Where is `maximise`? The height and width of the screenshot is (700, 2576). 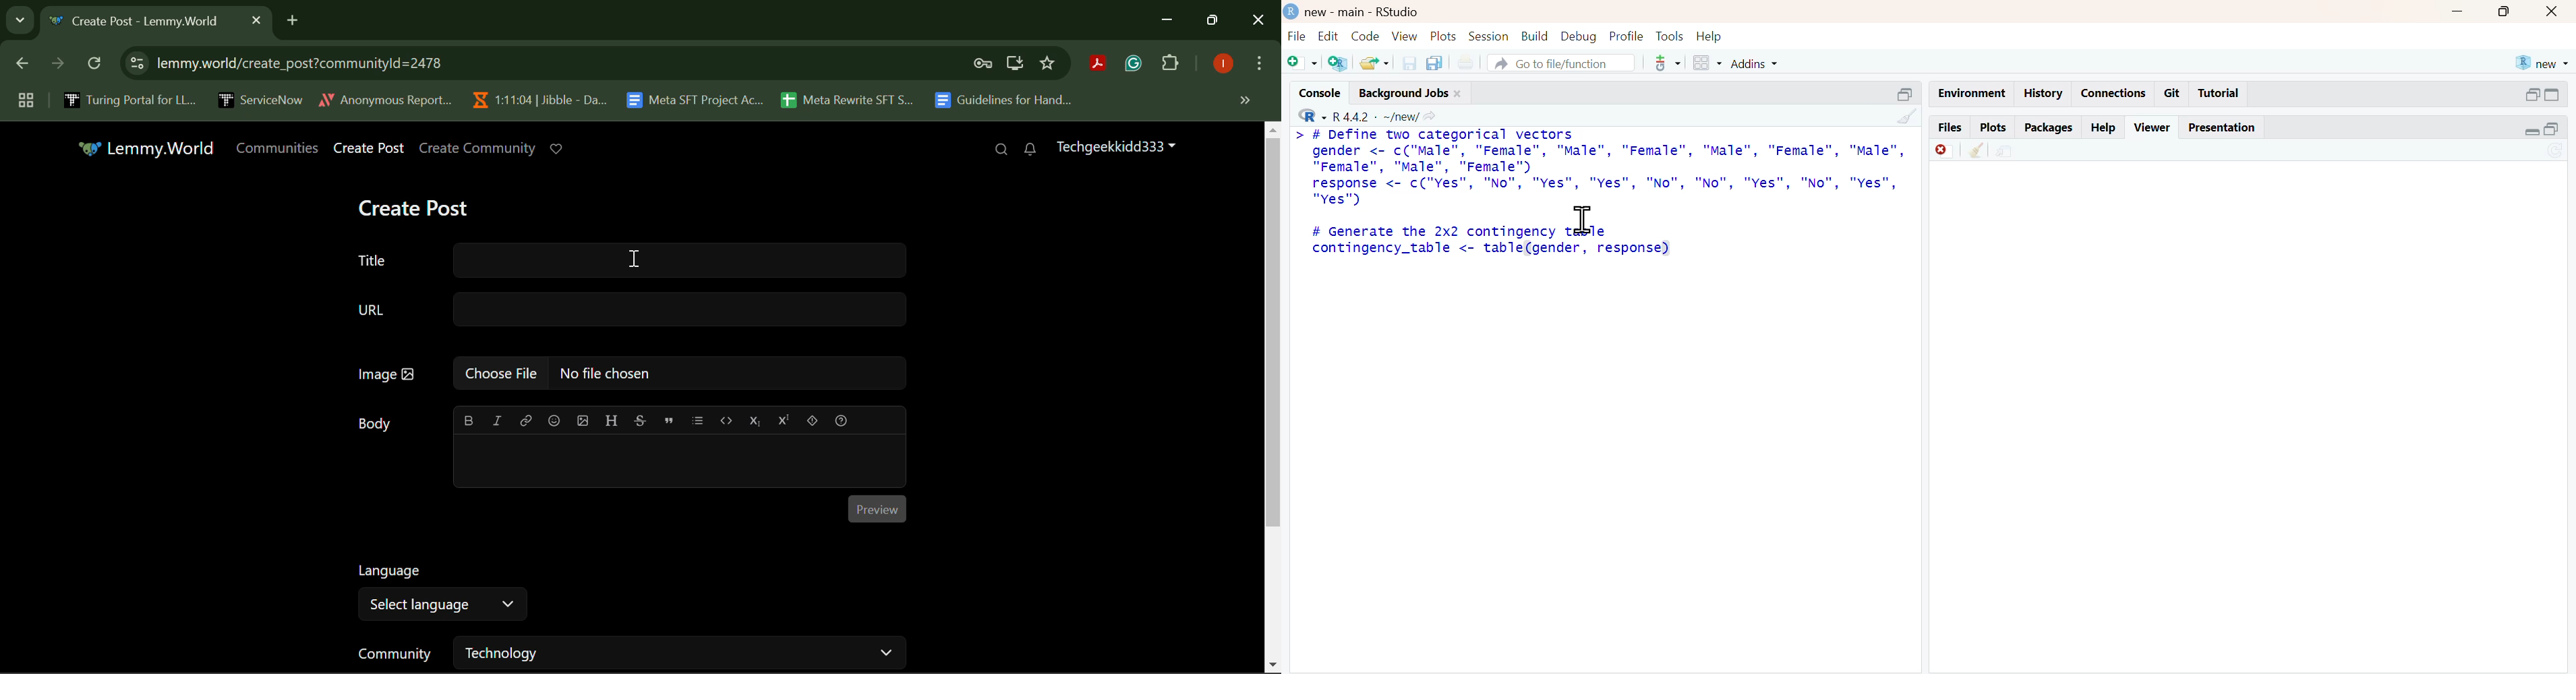 maximise is located at coordinates (2503, 13).